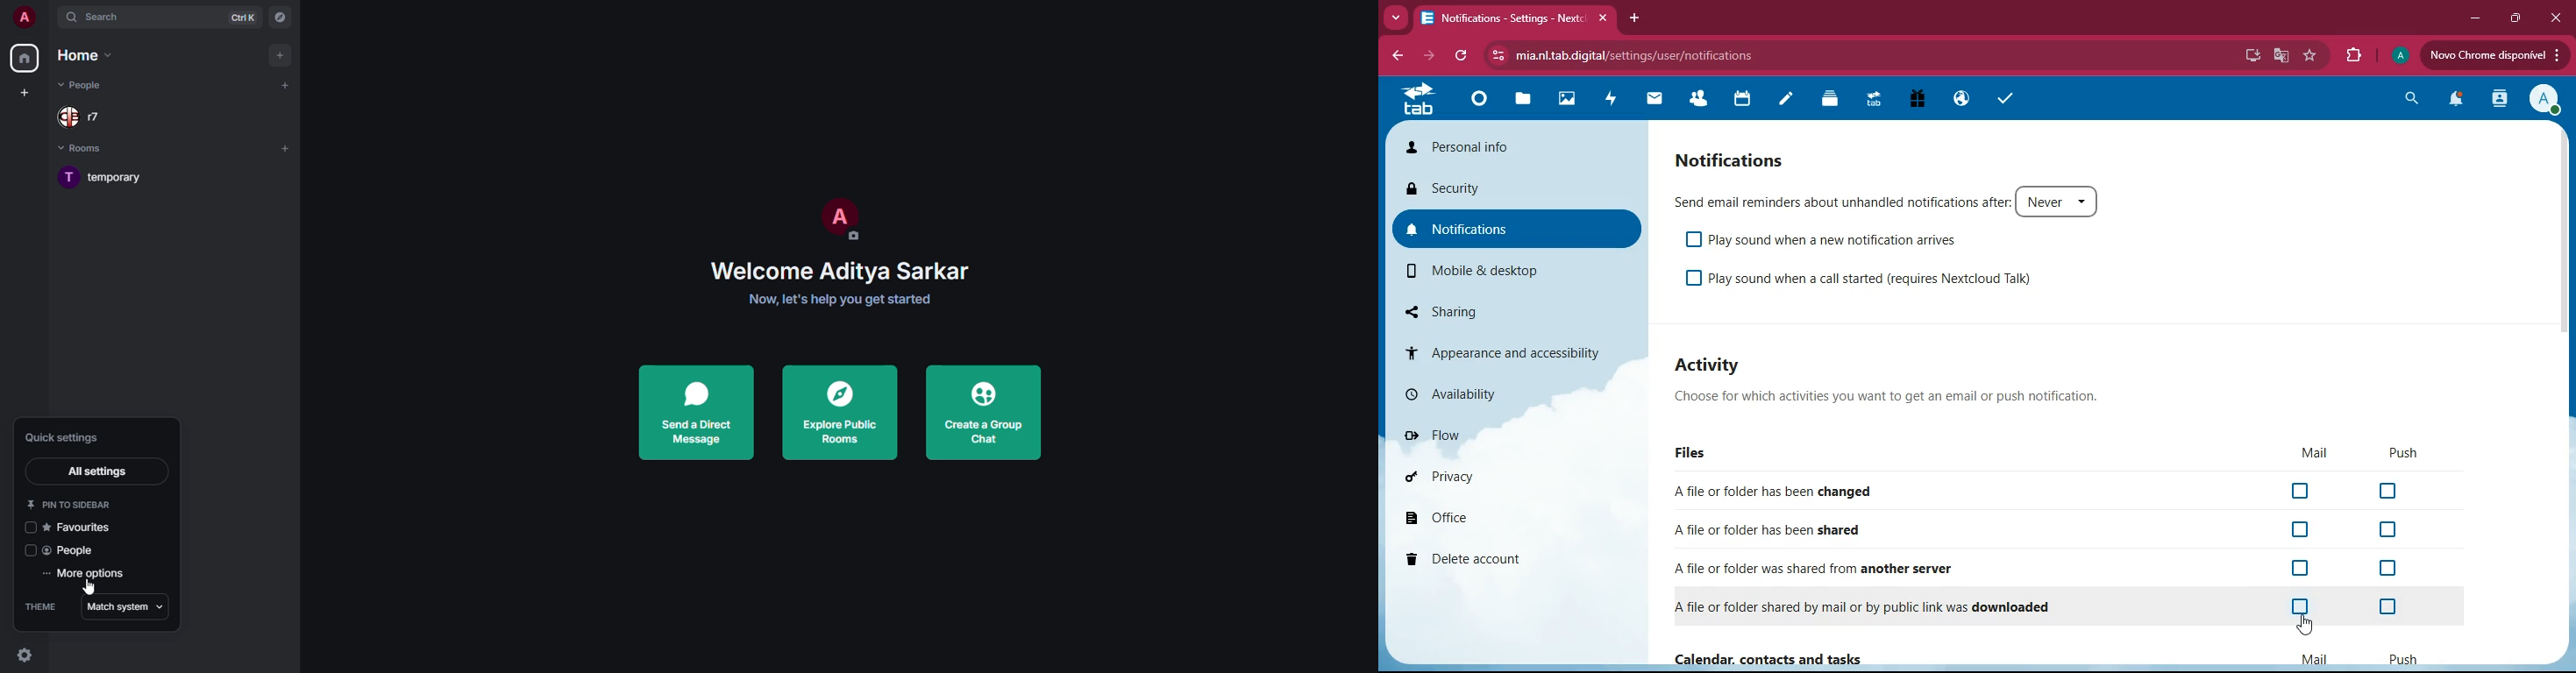  What do you see at coordinates (2555, 18) in the screenshot?
I see `close` at bounding box center [2555, 18].